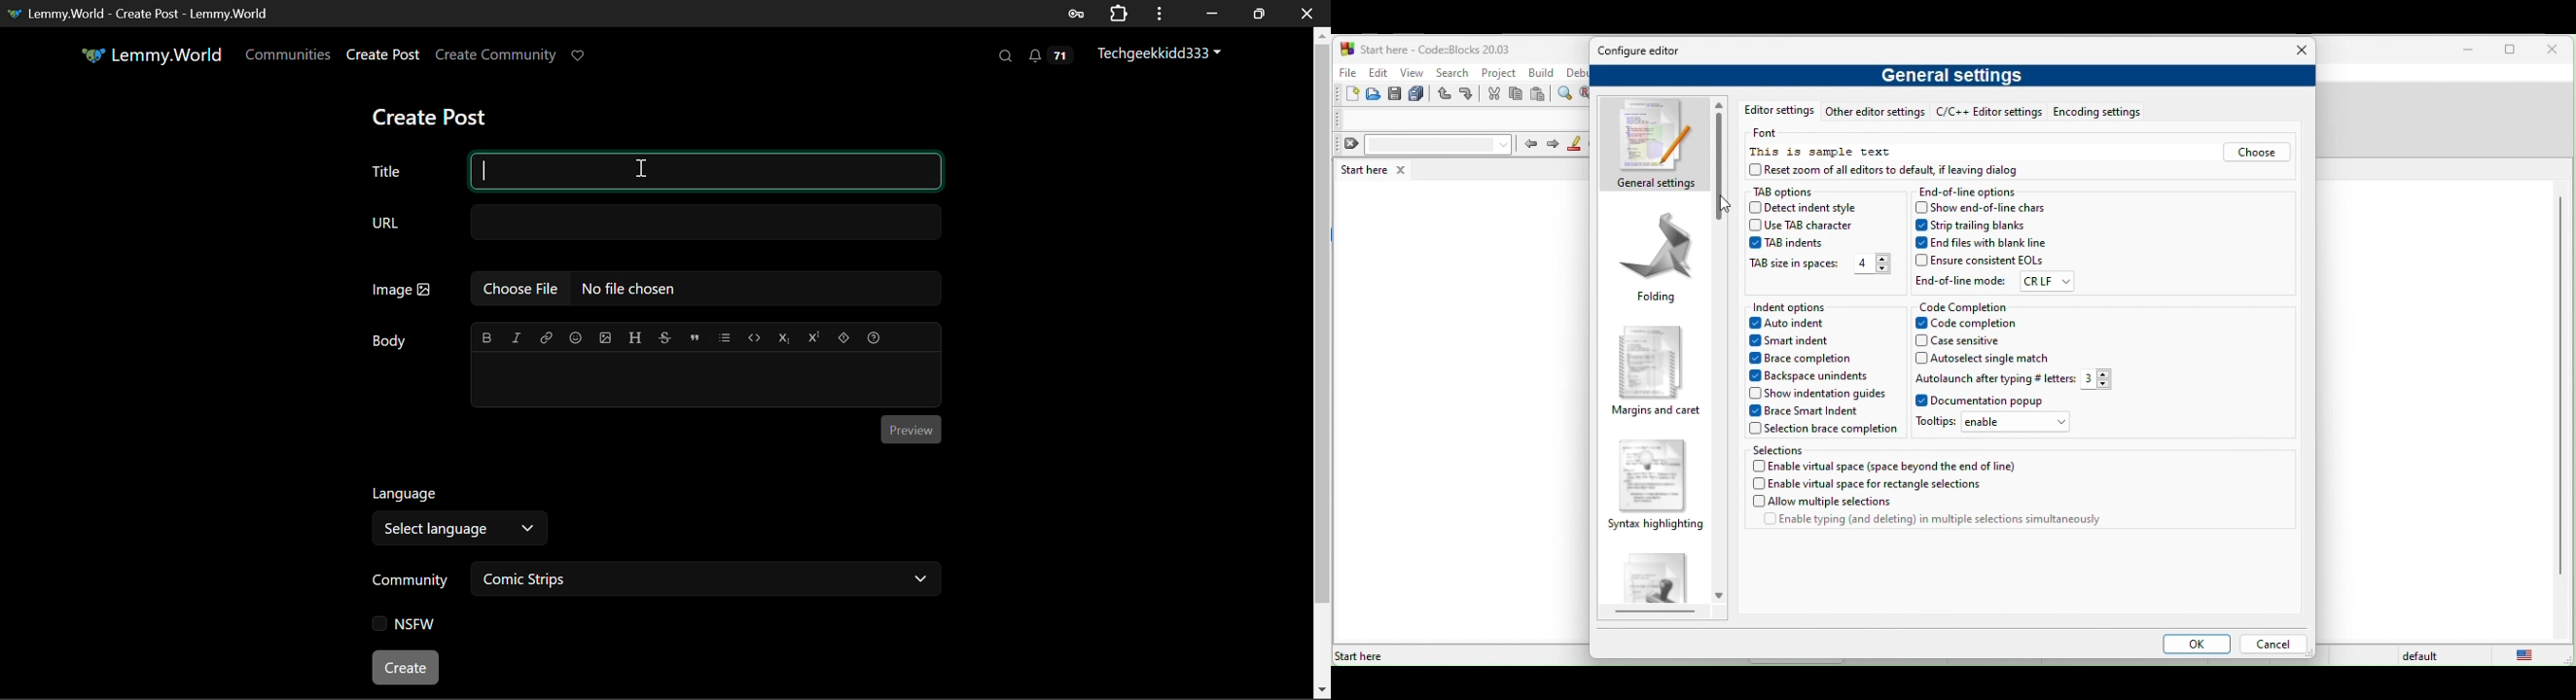 The width and height of the screenshot is (2576, 700). I want to click on font, so click(1772, 133).